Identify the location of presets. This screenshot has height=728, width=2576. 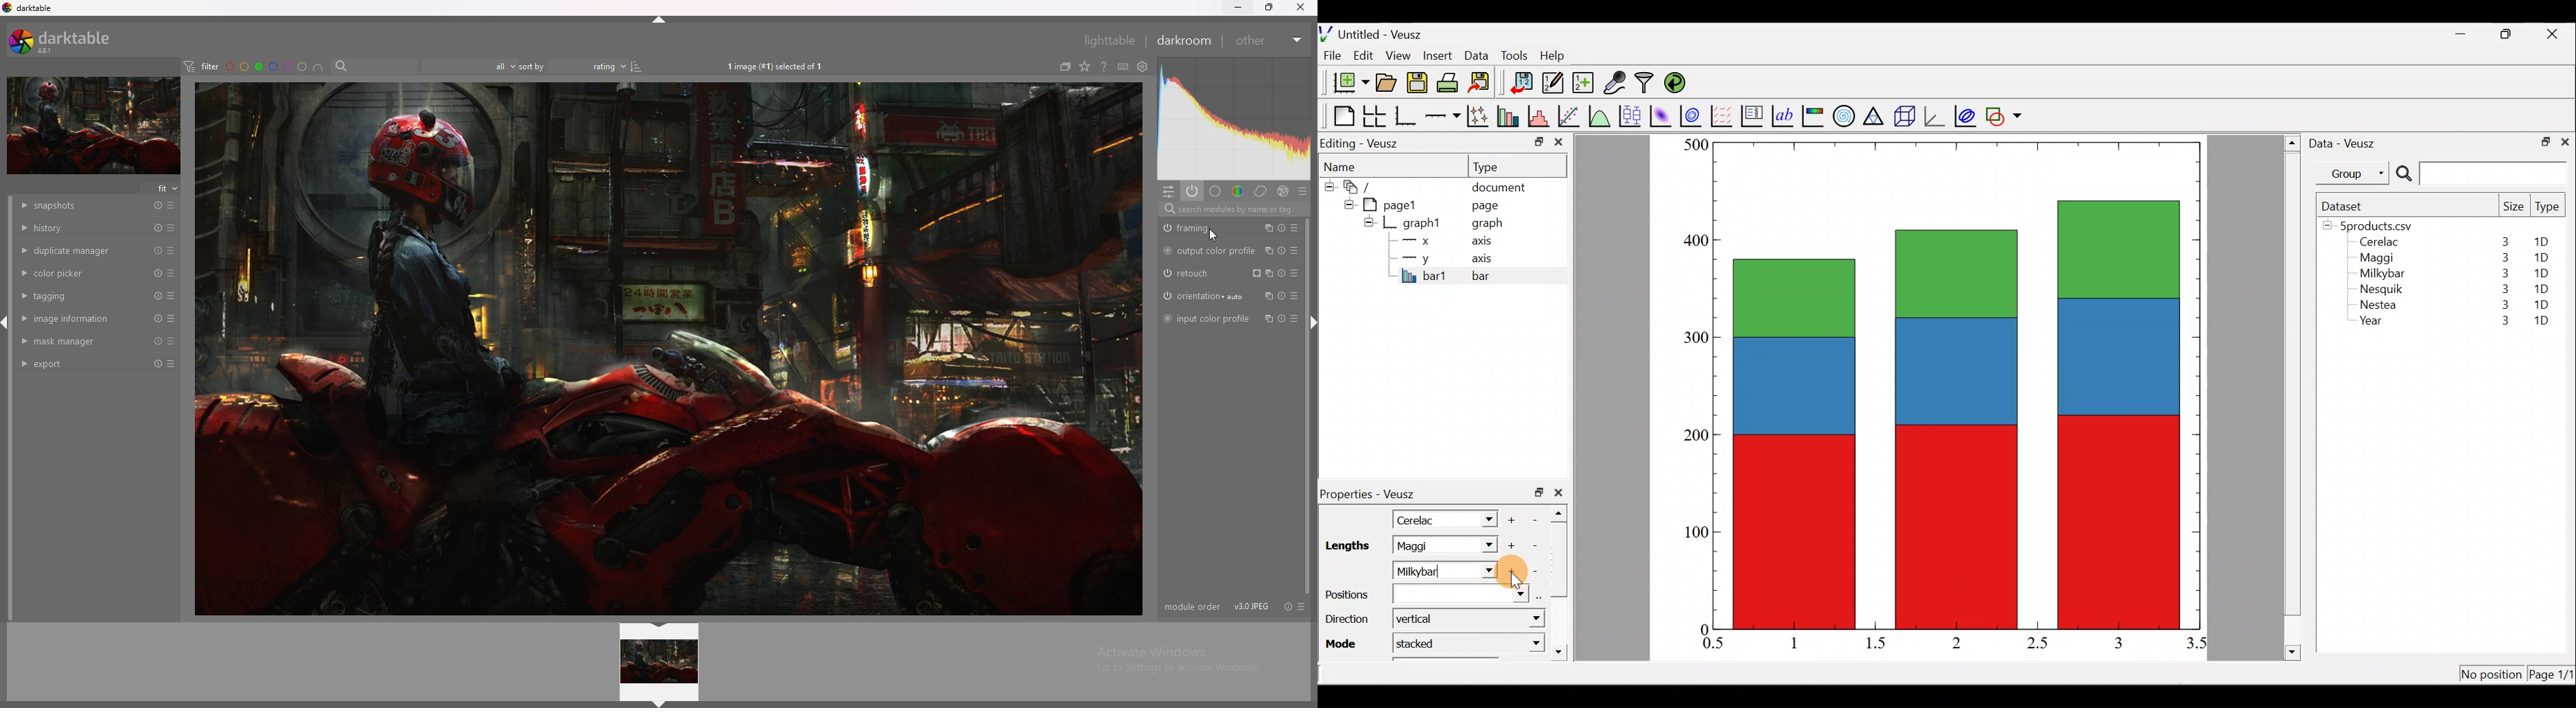
(171, 364).